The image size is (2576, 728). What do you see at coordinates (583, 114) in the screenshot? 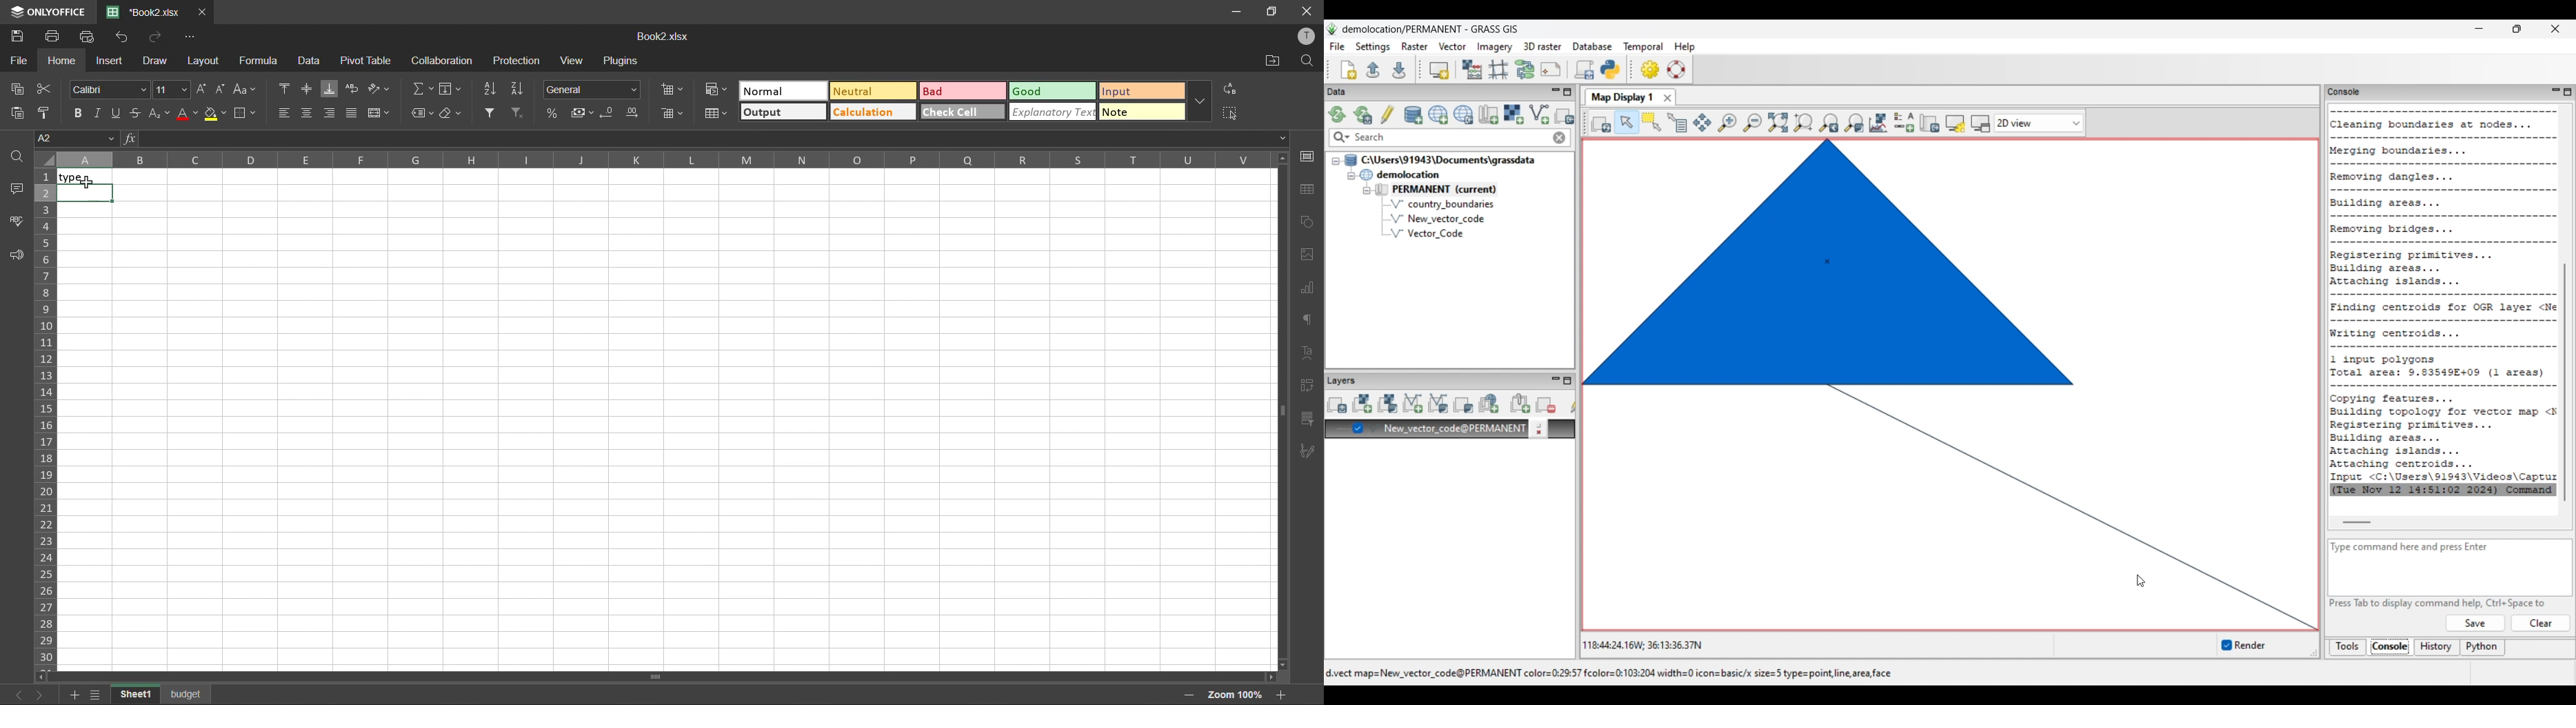
I see `accounting` at bounding box center [583, 114].